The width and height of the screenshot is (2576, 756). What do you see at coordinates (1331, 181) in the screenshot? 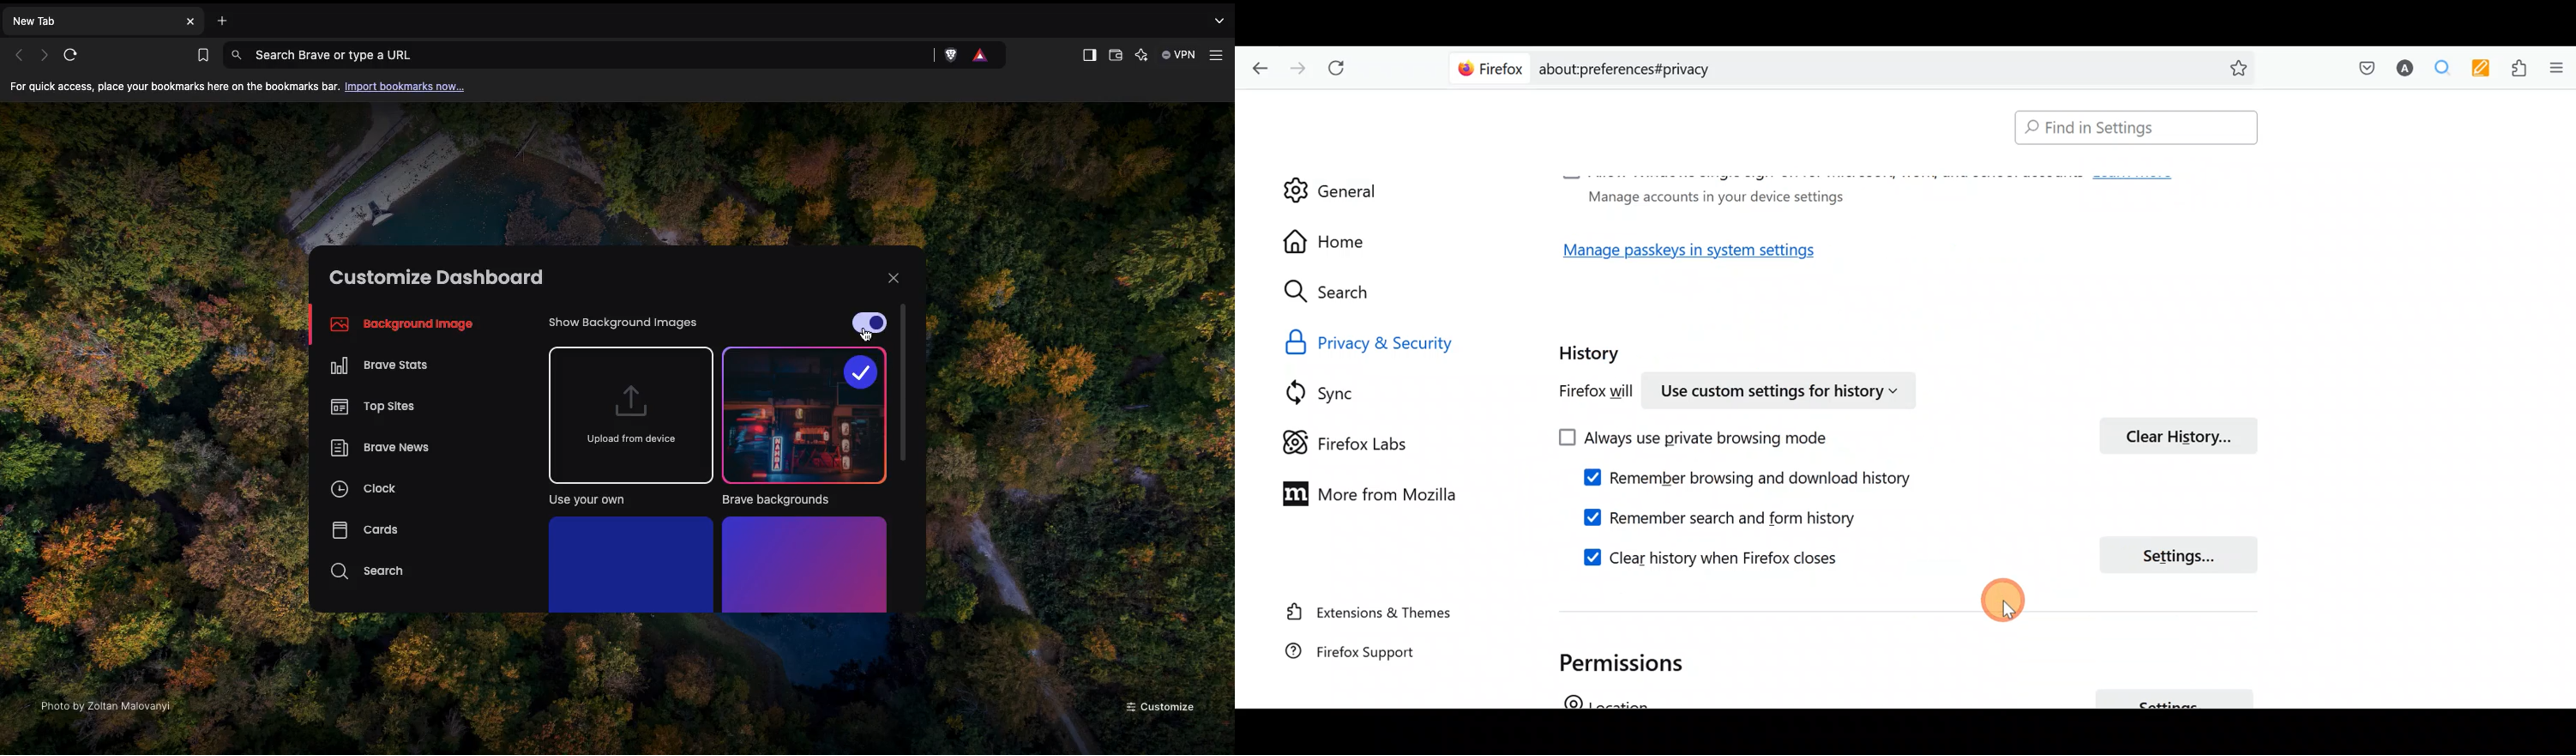
I see `General` at bounding box center [1331, 181].